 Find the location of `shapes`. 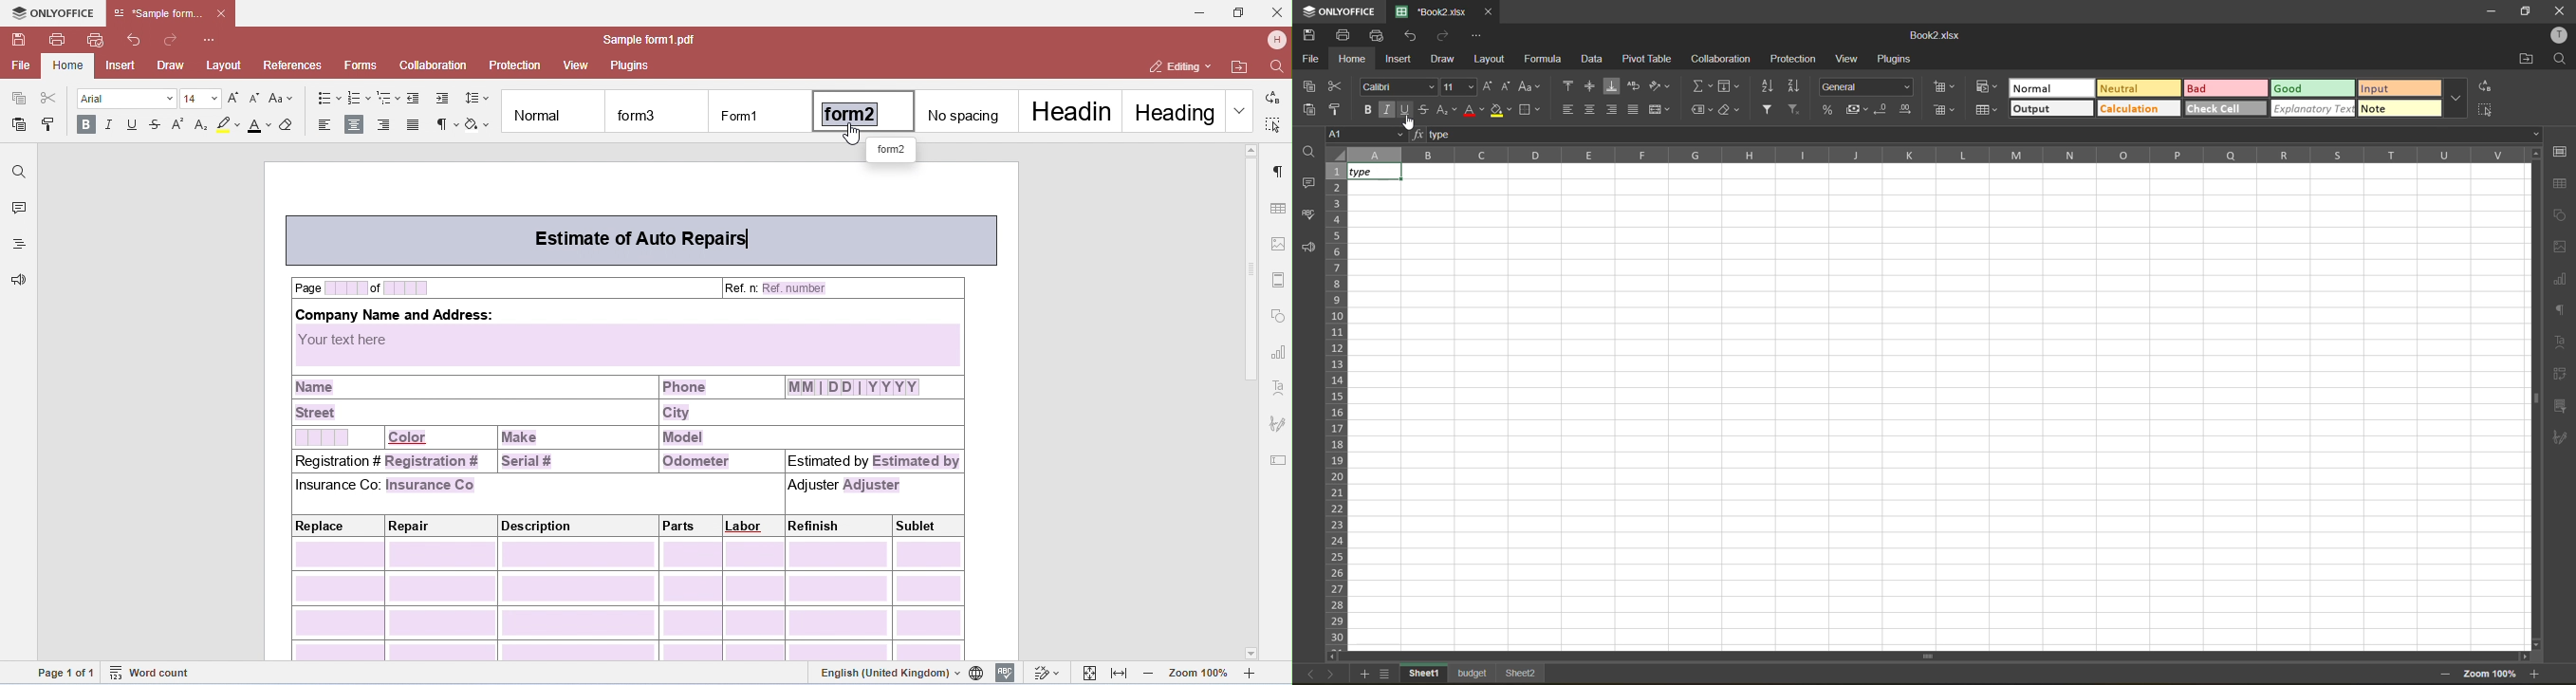

shapes is located at coordinates (2561, 217).